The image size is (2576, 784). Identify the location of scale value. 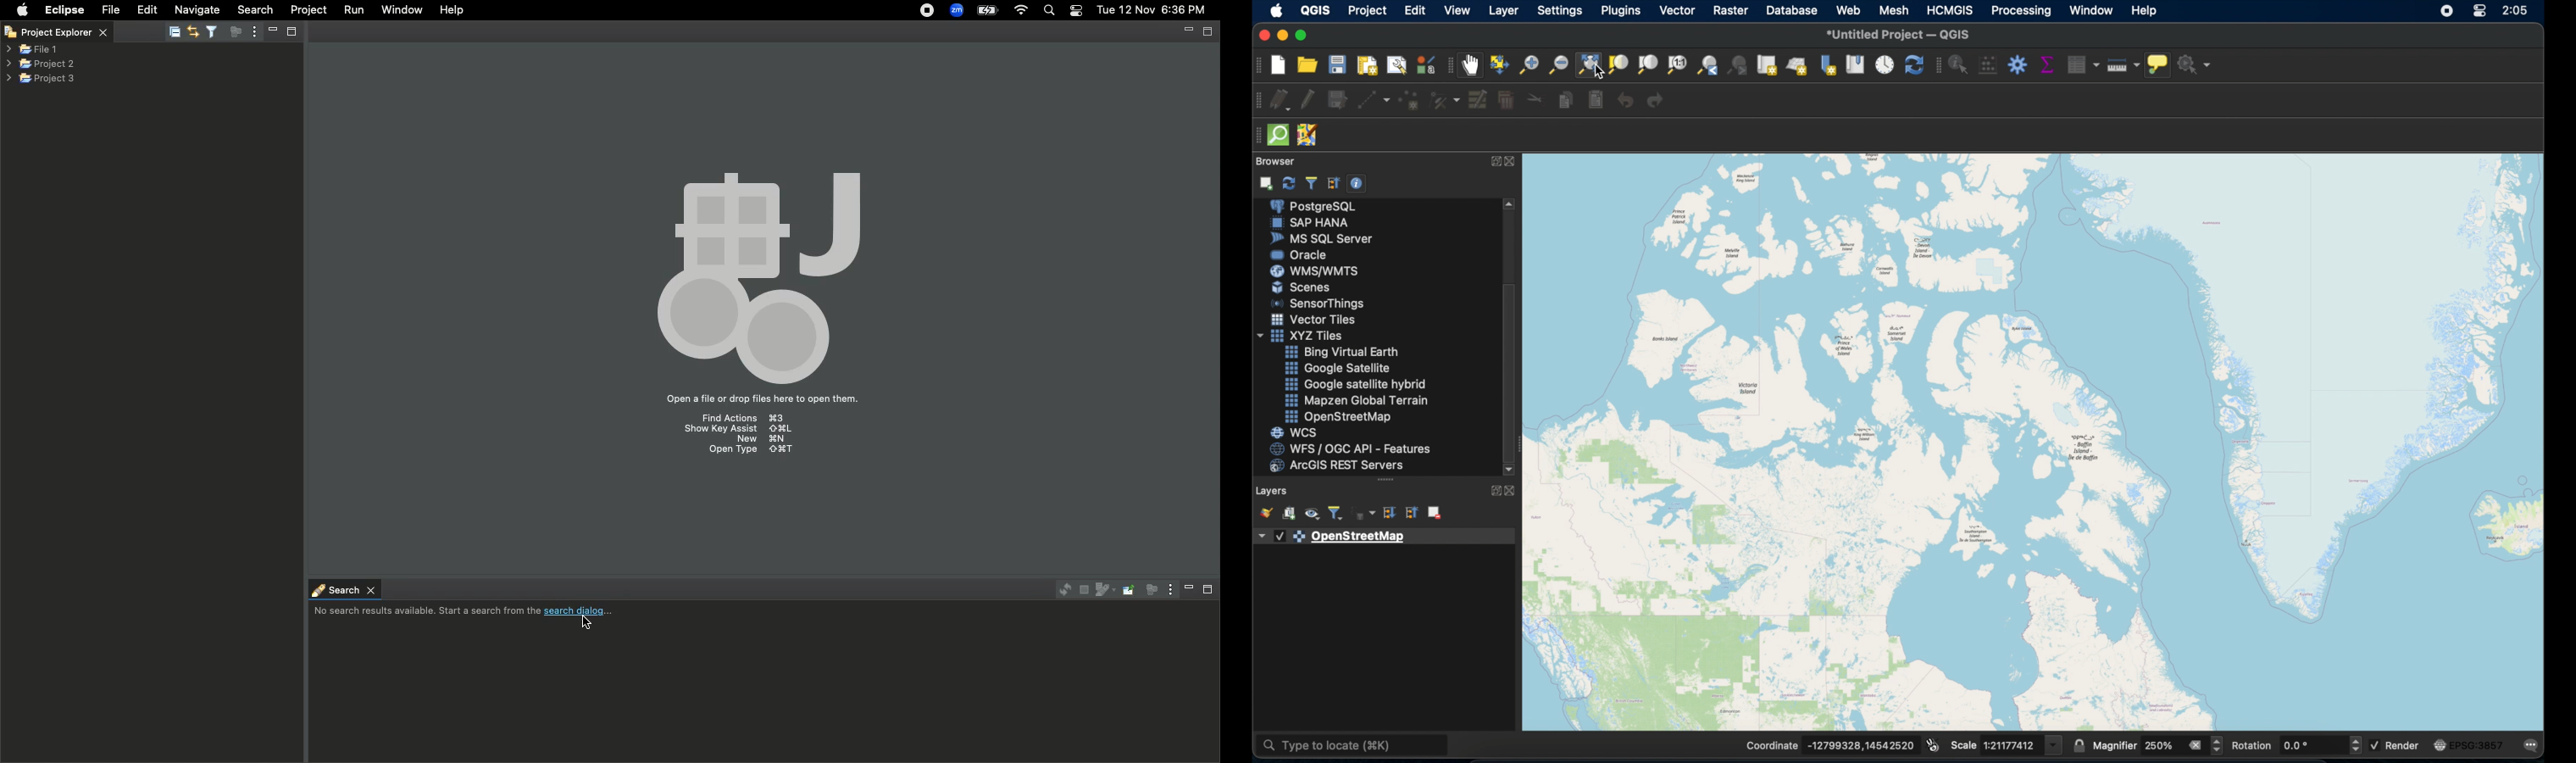
(2010, 745).